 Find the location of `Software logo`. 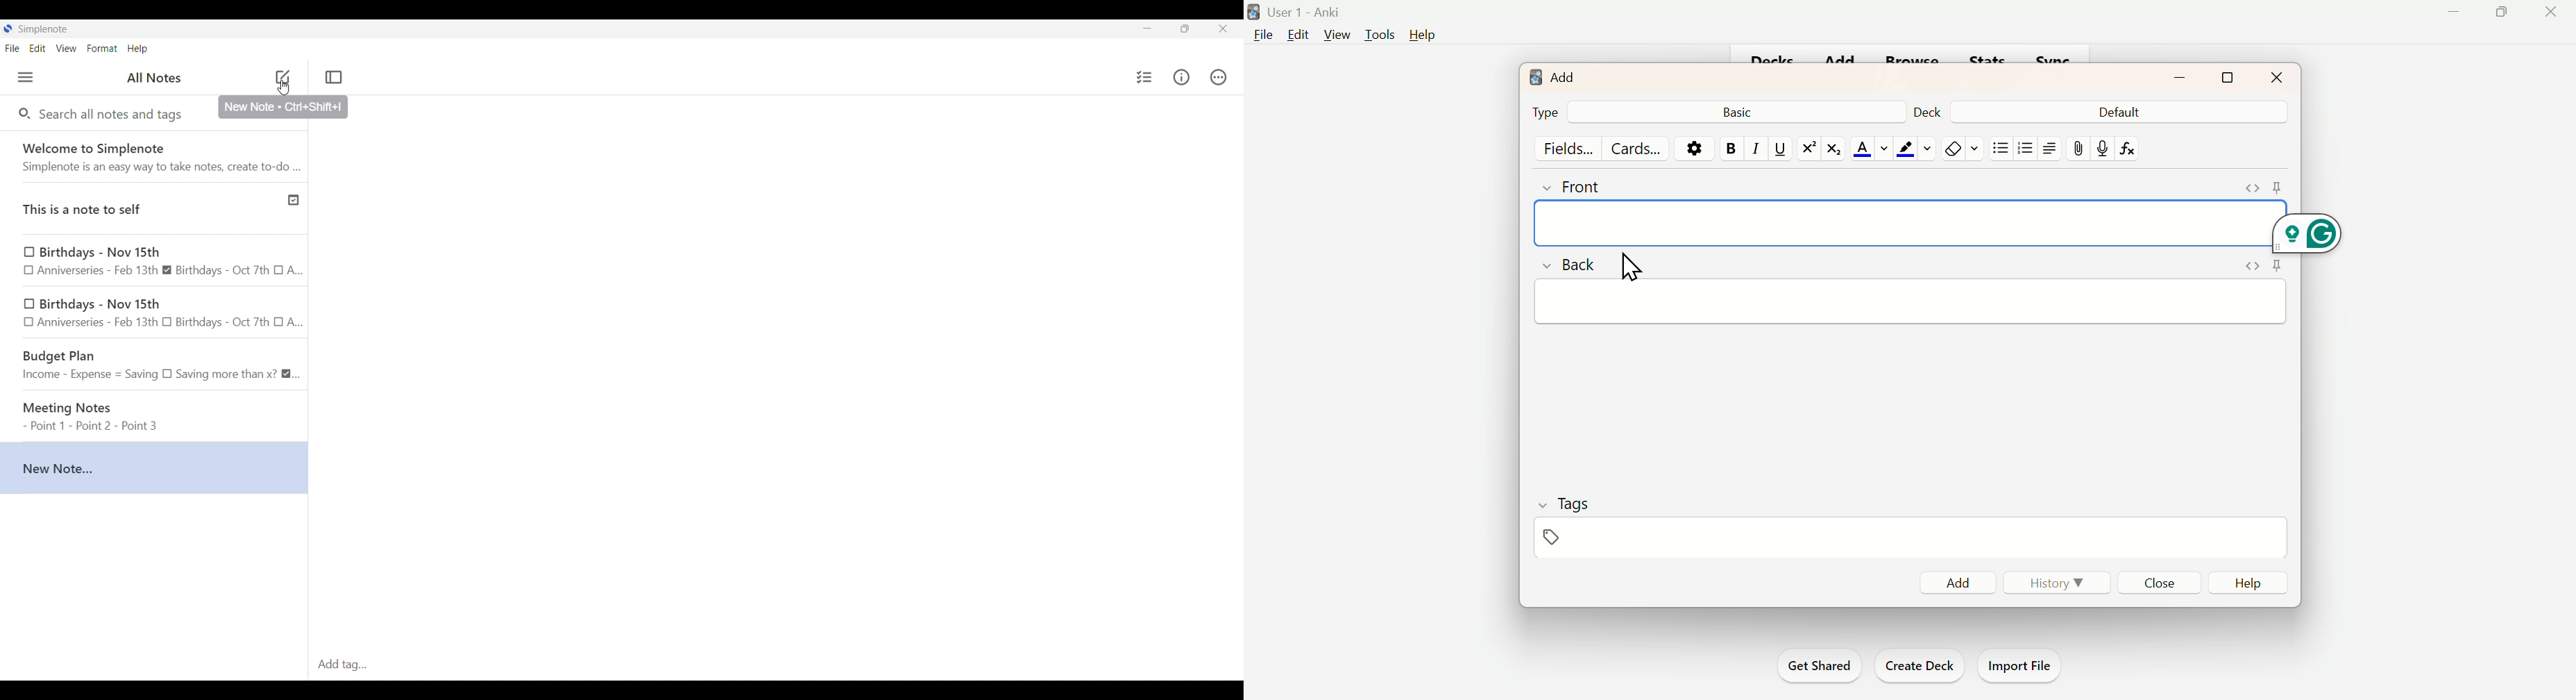

Software logo is located at coordinates (8, 29).